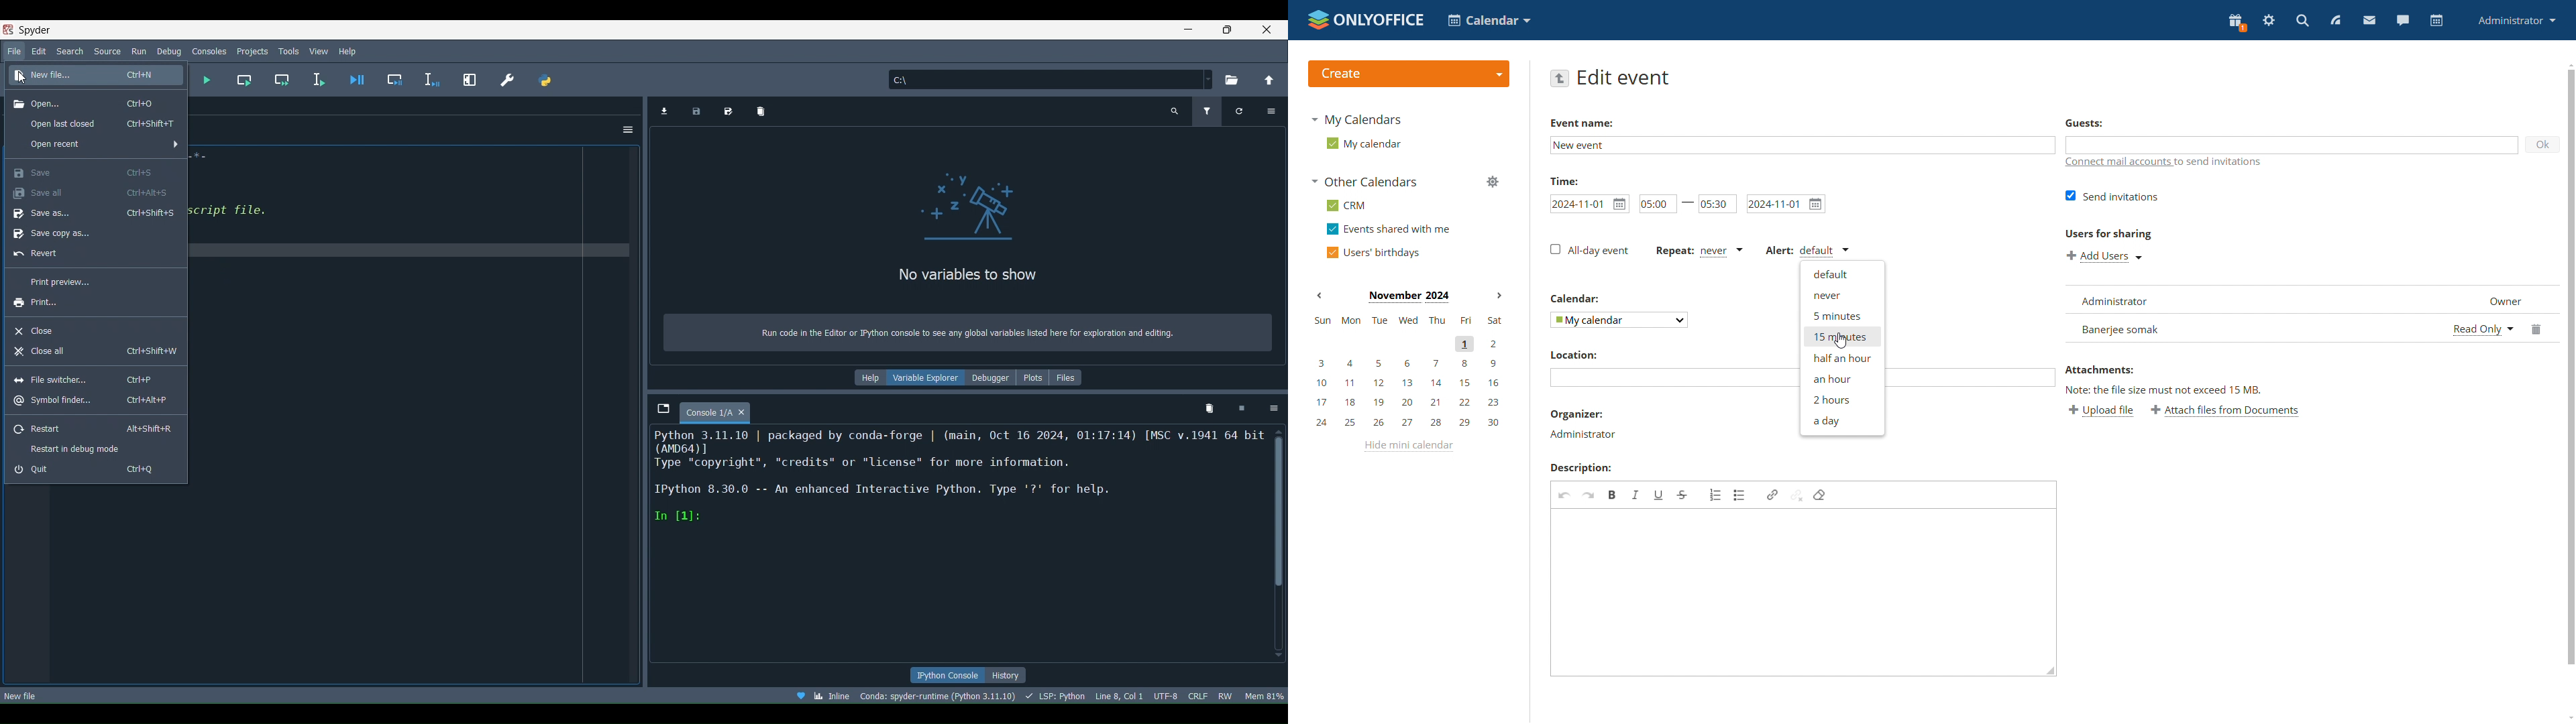 Image resolution: width=2576 pixels, height=728 pixels. I want to click on Interrupt kernel, so click(1242, 408).